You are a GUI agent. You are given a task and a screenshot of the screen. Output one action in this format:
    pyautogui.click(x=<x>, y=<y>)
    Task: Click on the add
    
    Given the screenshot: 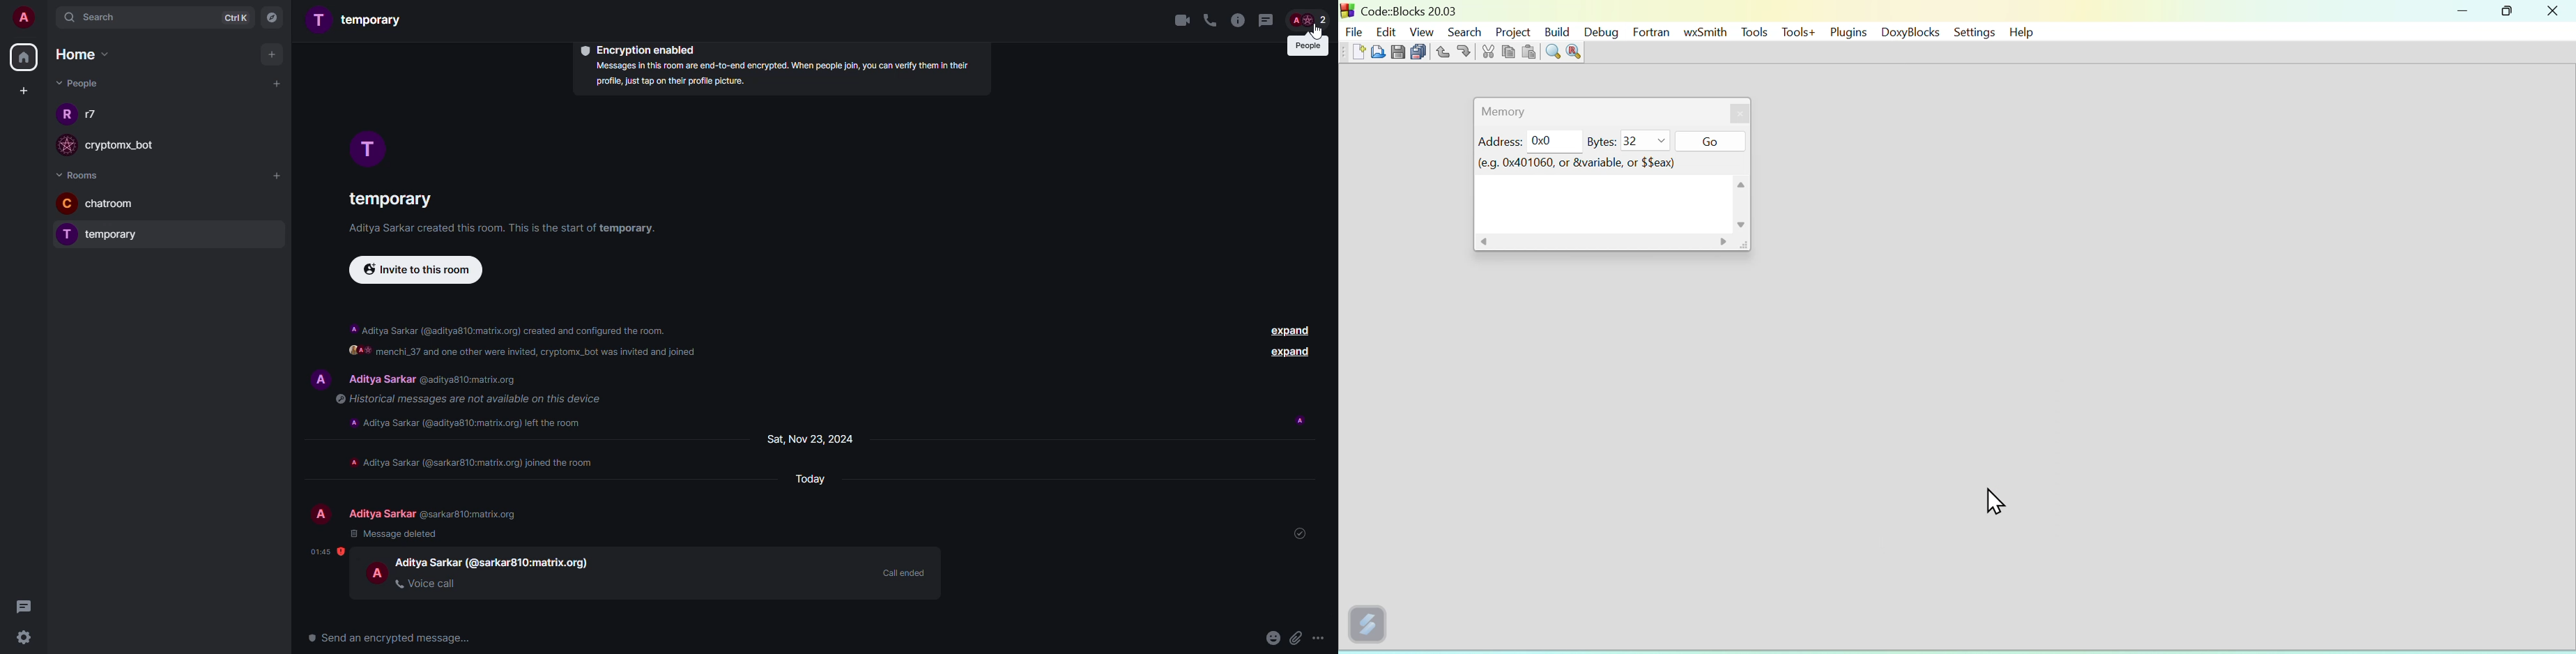 What is the action you would take?
    pyautogui.click(x=272, y=55)
    